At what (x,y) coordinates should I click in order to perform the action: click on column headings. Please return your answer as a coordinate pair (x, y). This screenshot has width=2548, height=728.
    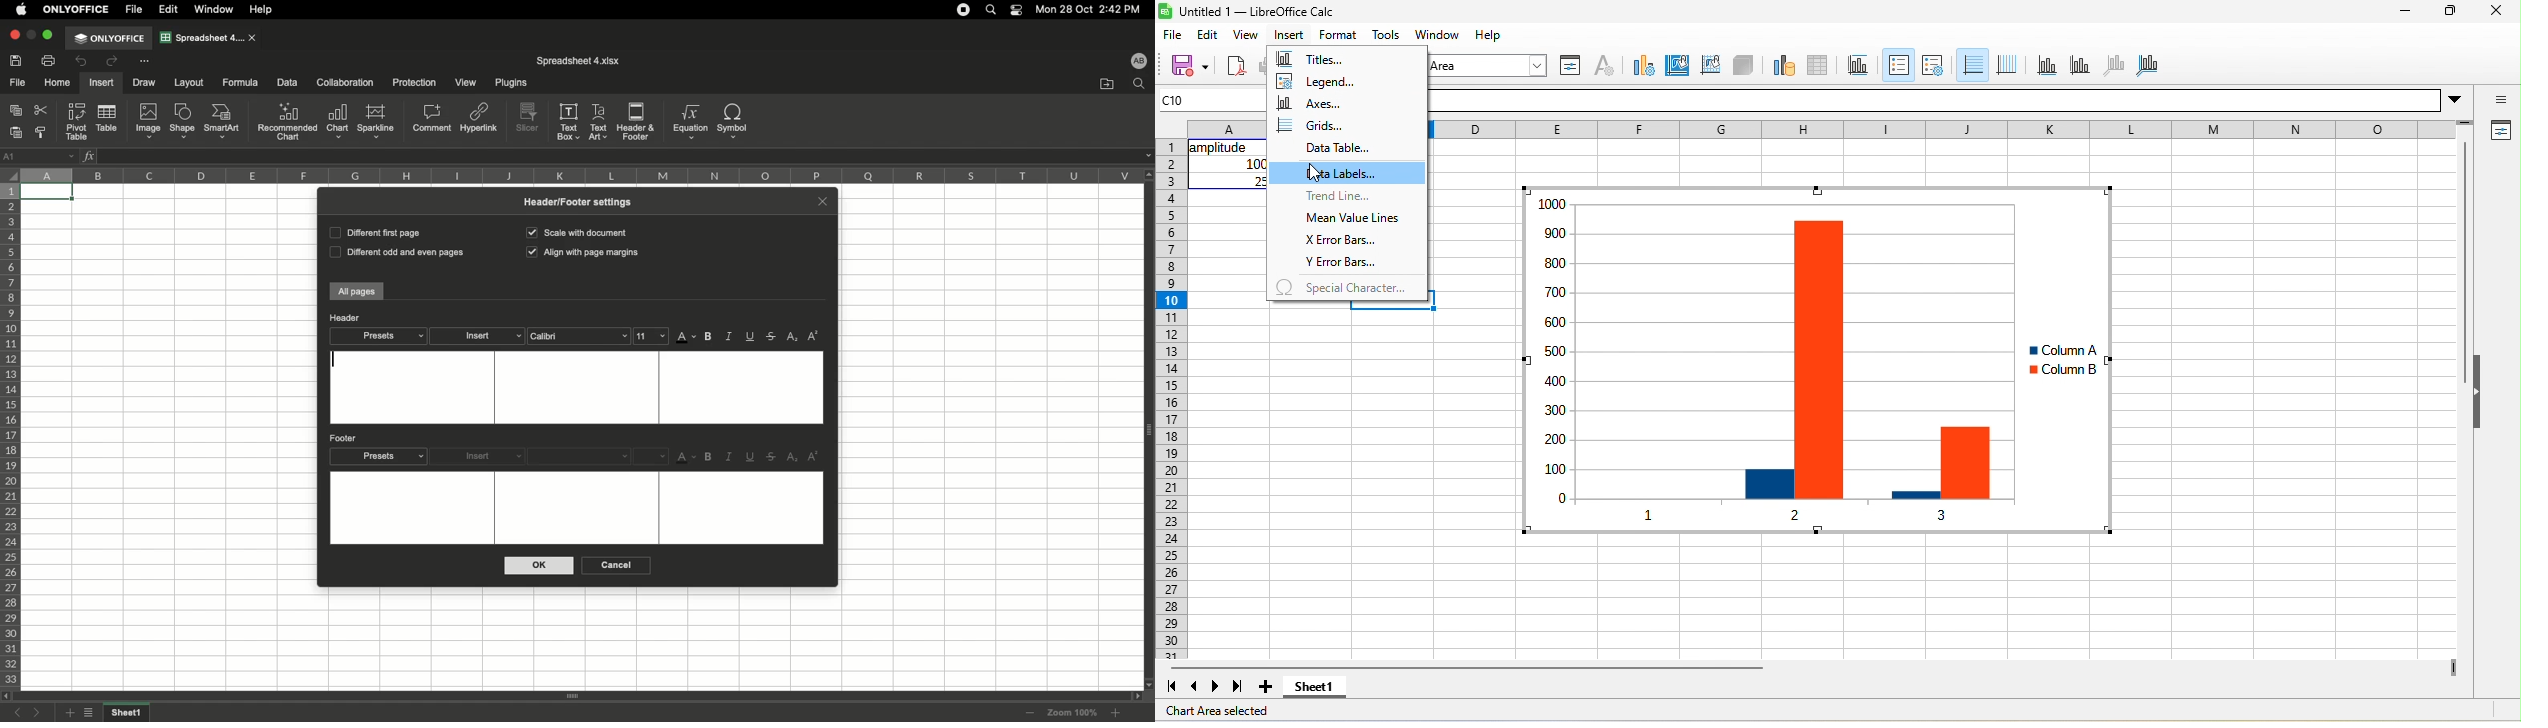
    Looking at the image, I should click on (1955, 129).